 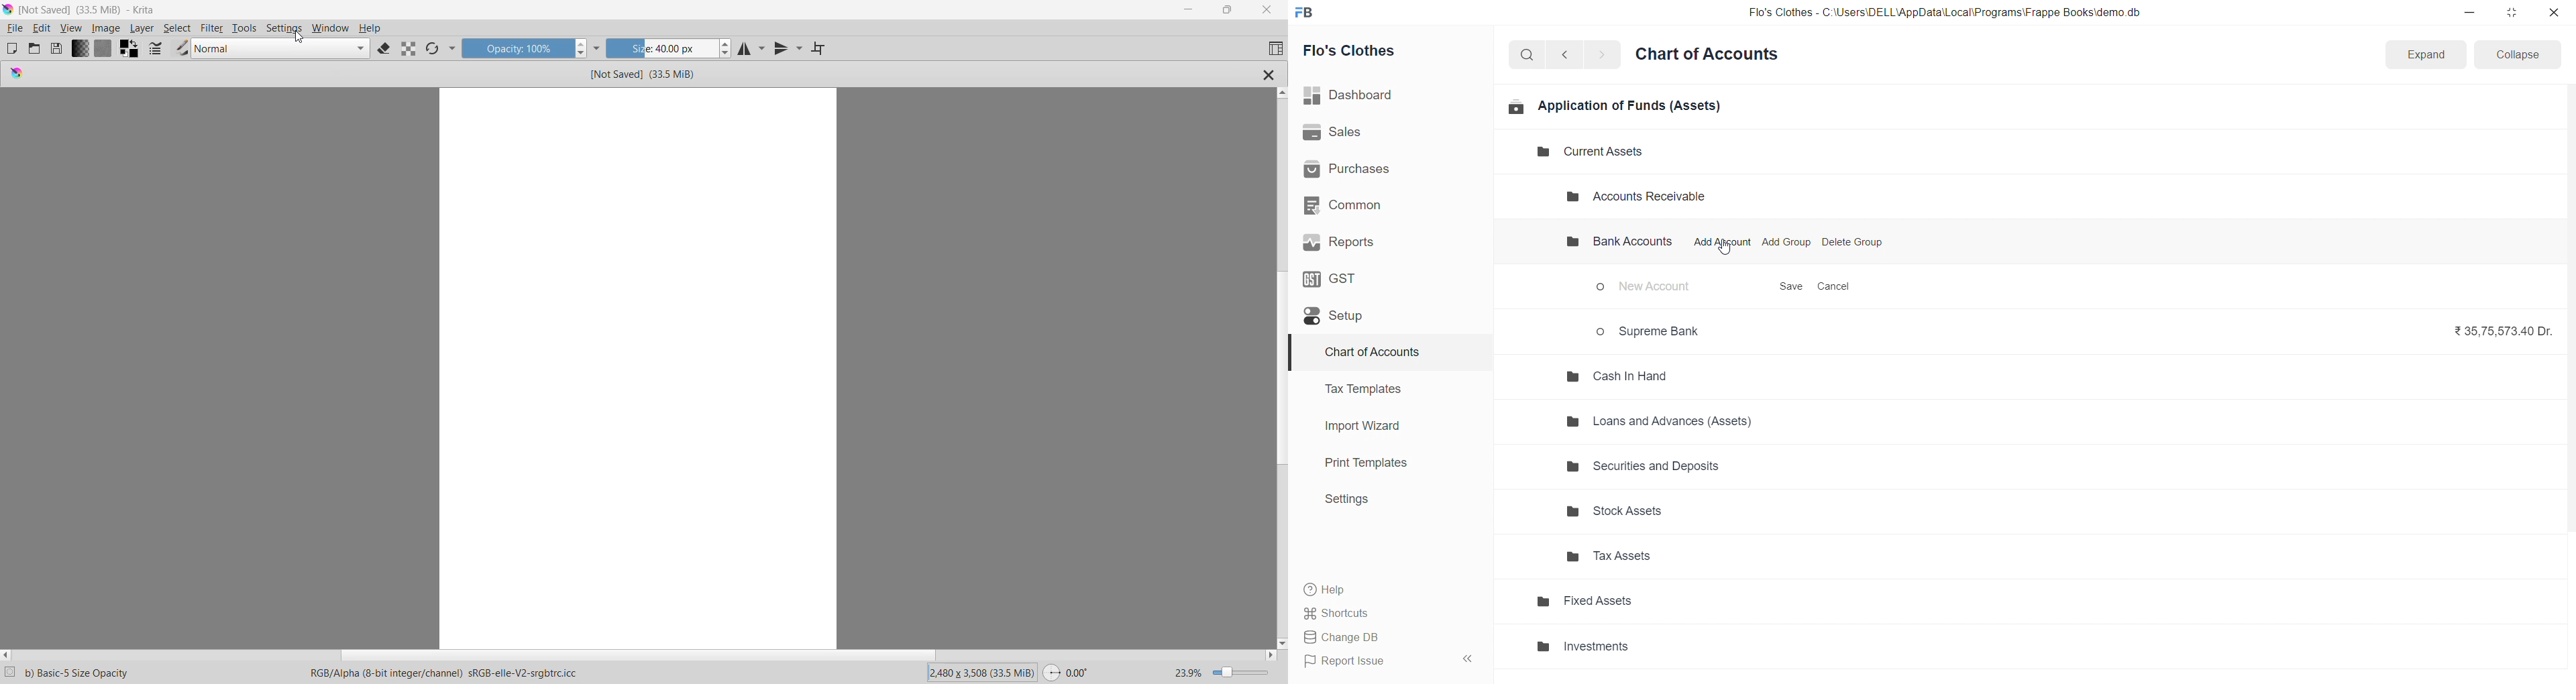 What do you see at coordinates (384, 674) in the screenshot?
I see `RGB color model with an alpha channel , 8-bit color depth` at bounding box center [384, 674].